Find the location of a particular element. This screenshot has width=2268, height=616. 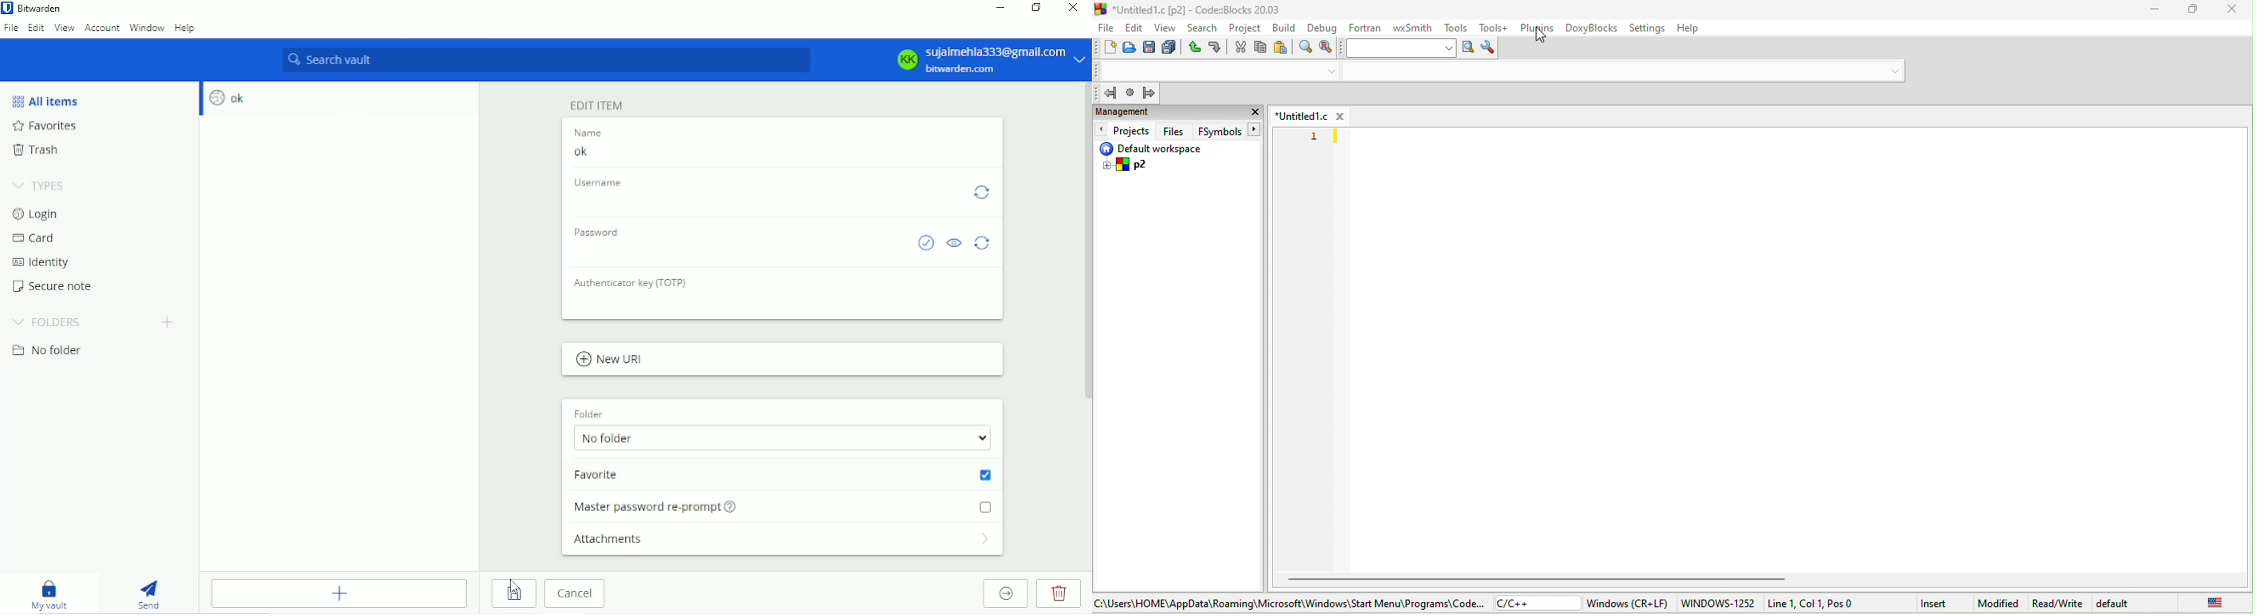

Window is located at coordinates (146, 28).